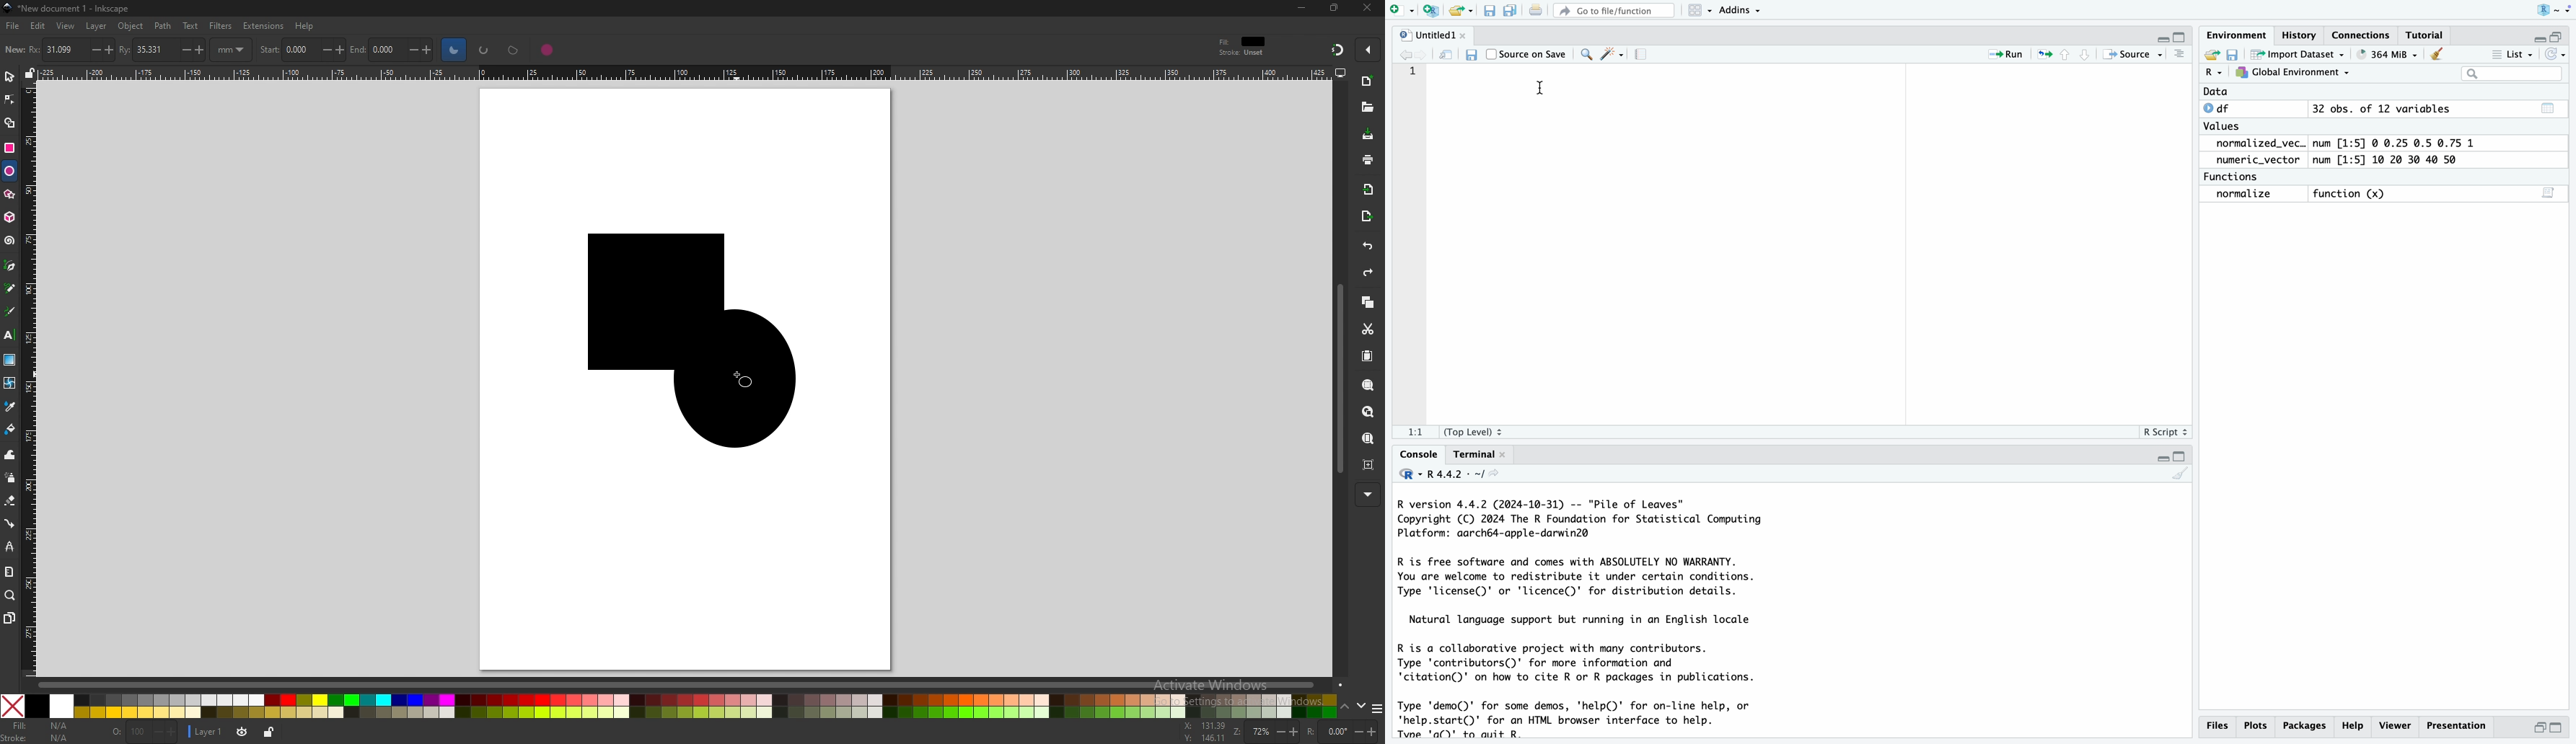 The image size is (2576, 756). Describe the element at coordinates (38, 726) in the screenshot. I see `fill` at that location.